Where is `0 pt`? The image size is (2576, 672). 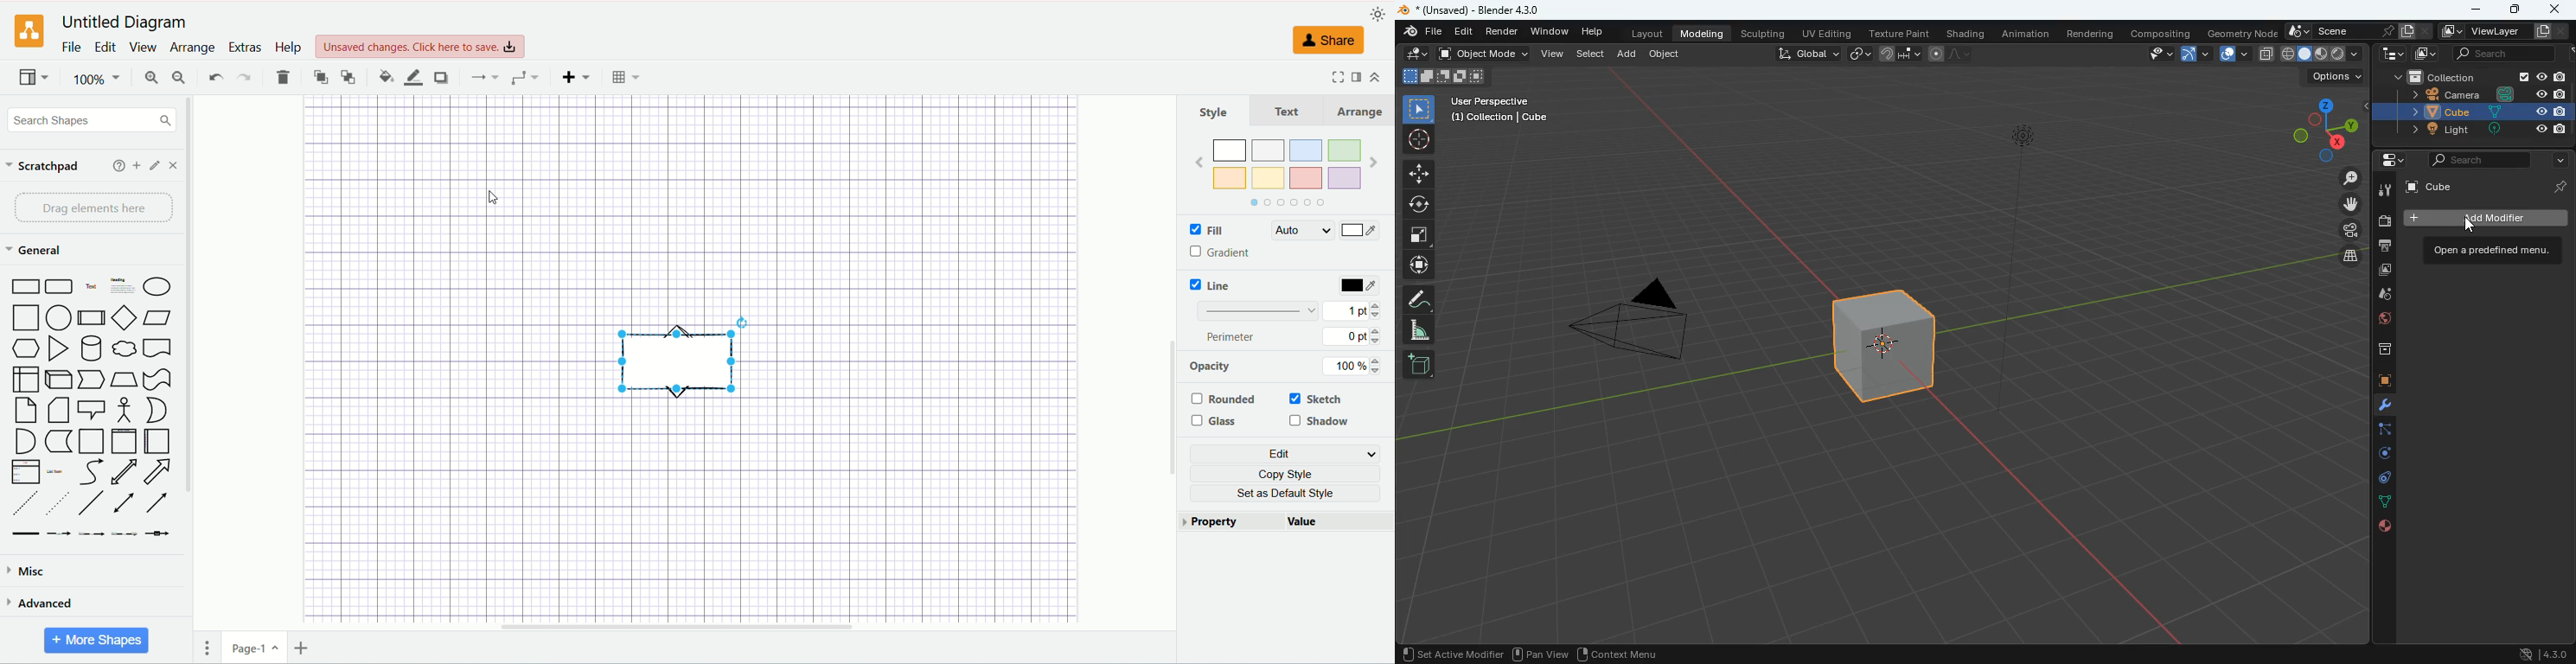
0 pt is located at coordinates (1354, 337).